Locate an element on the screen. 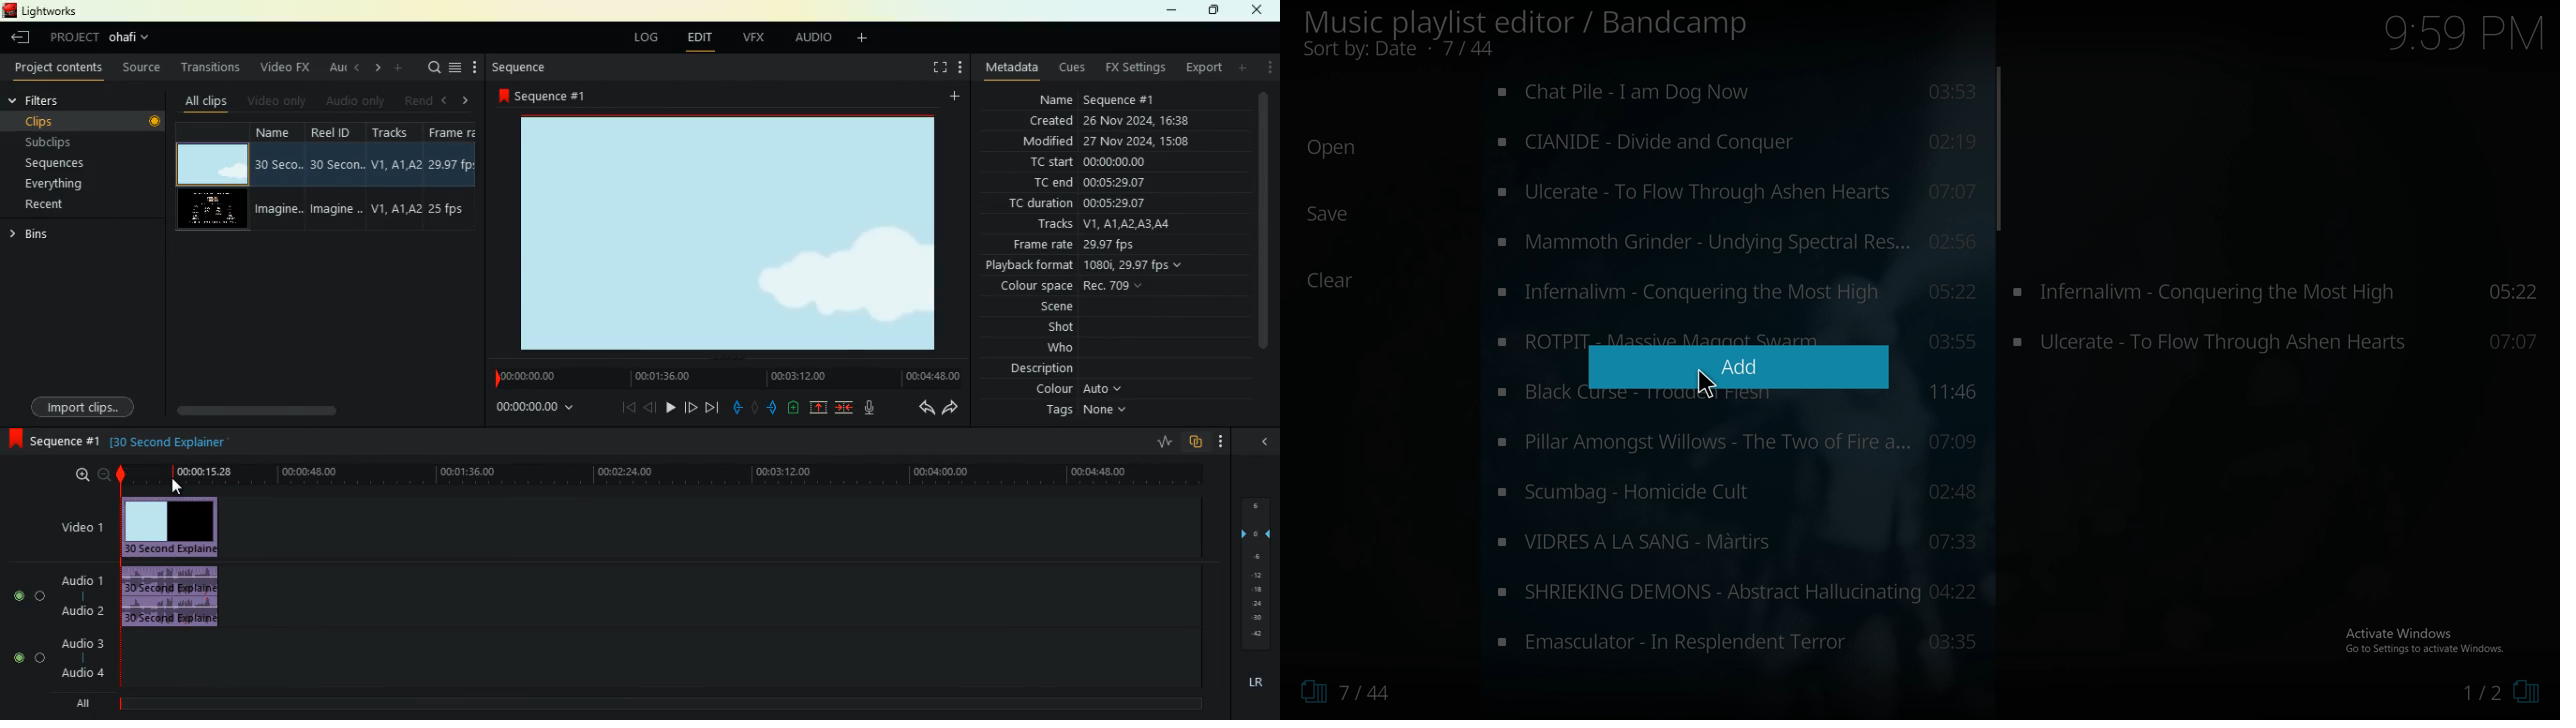 The width and height of the screenshot is (2576, 728). back is located at coordinates (22, 39).